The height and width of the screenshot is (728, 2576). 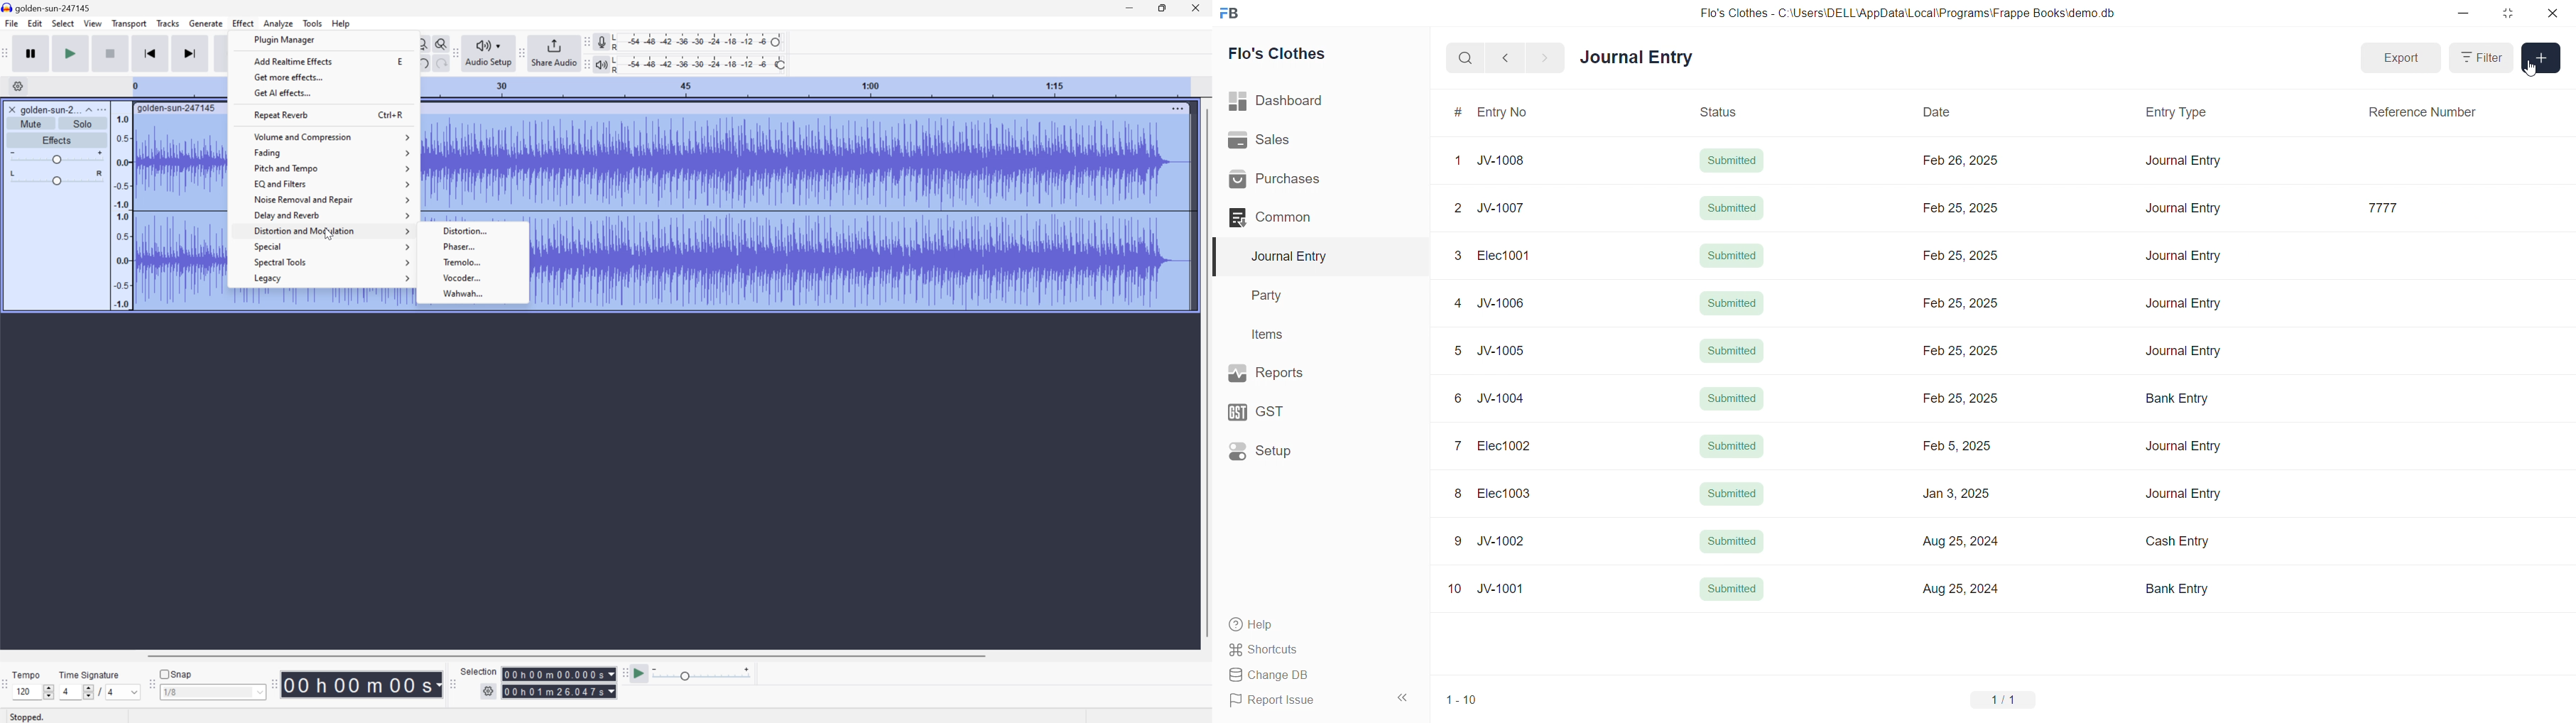 What do you see at coordinates (2171, 402) in the screenshot?
I see `Bank Entry` at bounding box center [2171, 402].